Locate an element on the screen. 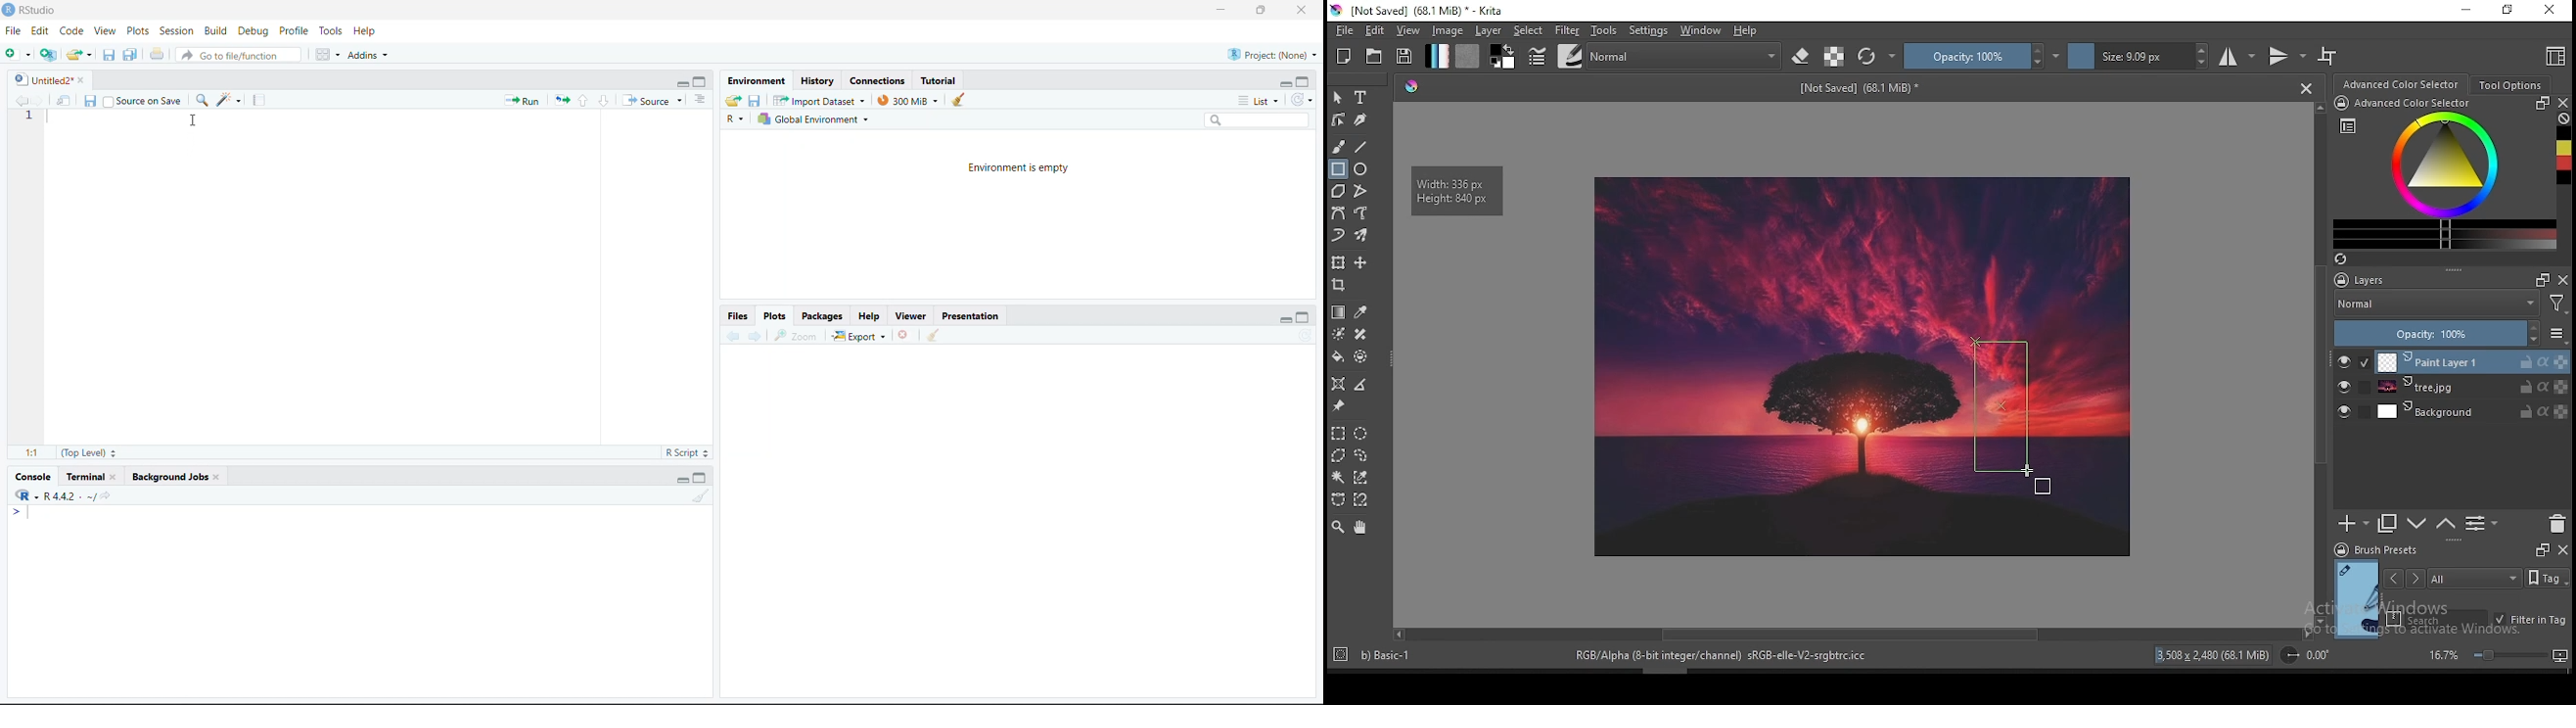 Image resolution: width=2576 pixels, height=728 pixels. enclose and fill tool is located at coordinates (1363, 356).